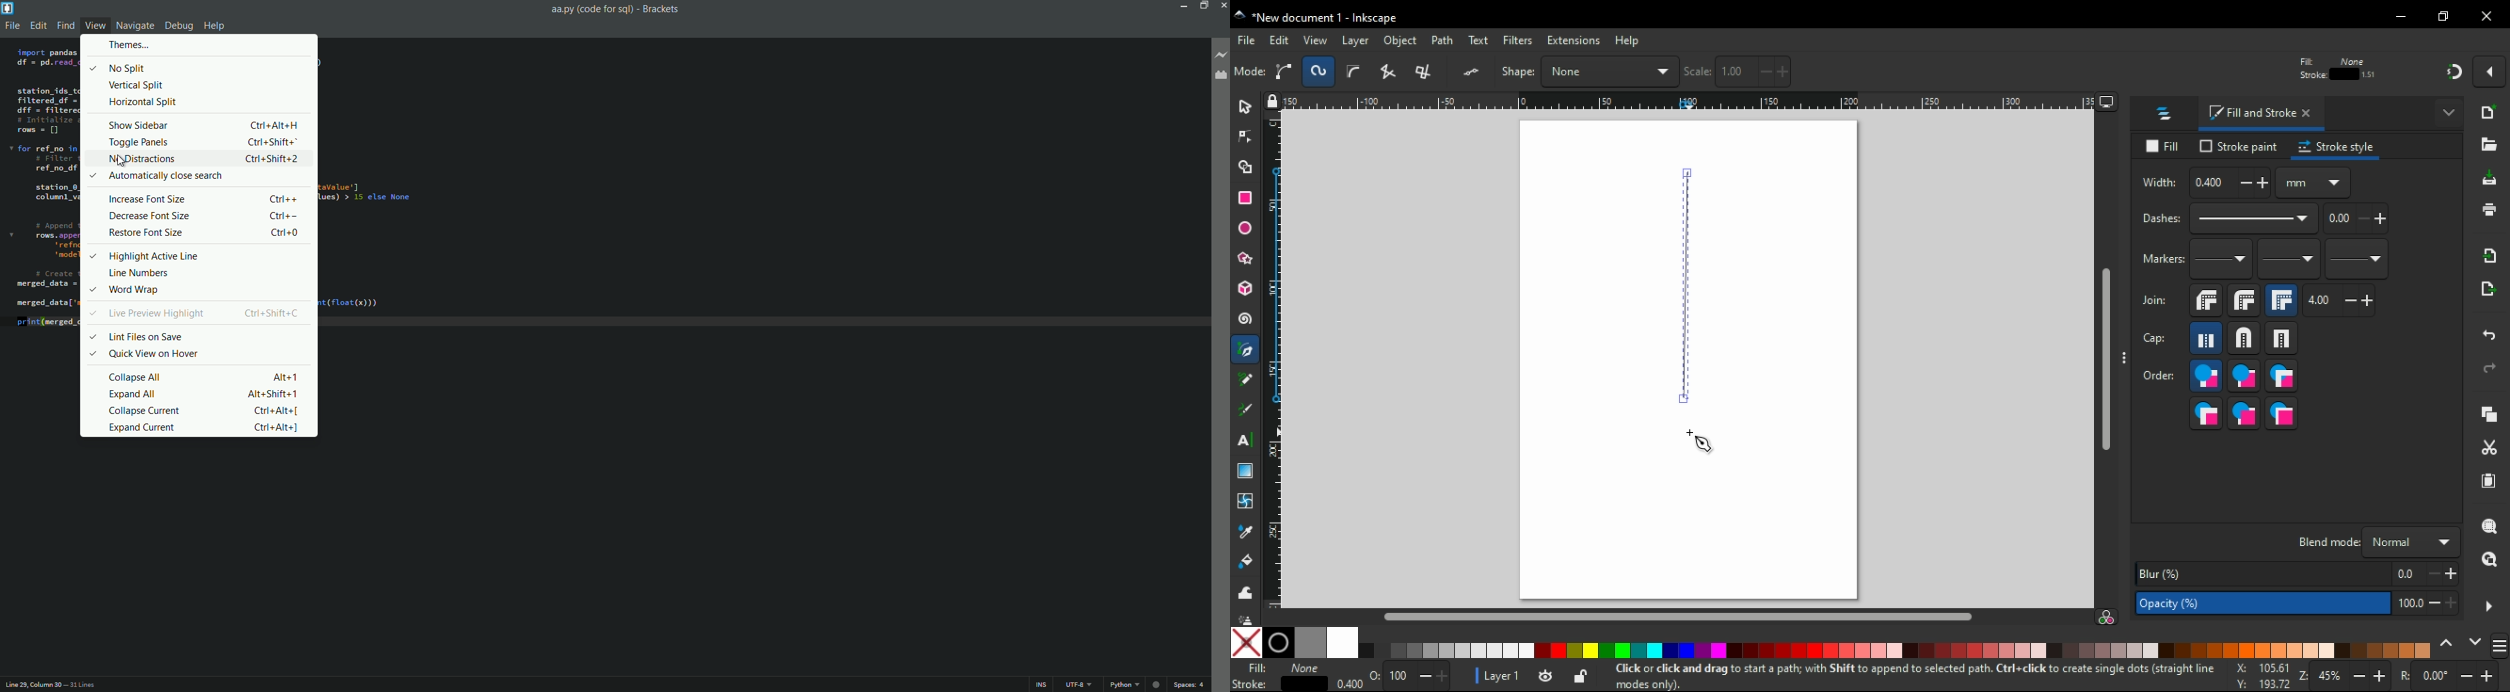 The height and width of the screenshot is (700, 2520). I want to click on expand current Ctrl + Alt + ], so click(202, 429).